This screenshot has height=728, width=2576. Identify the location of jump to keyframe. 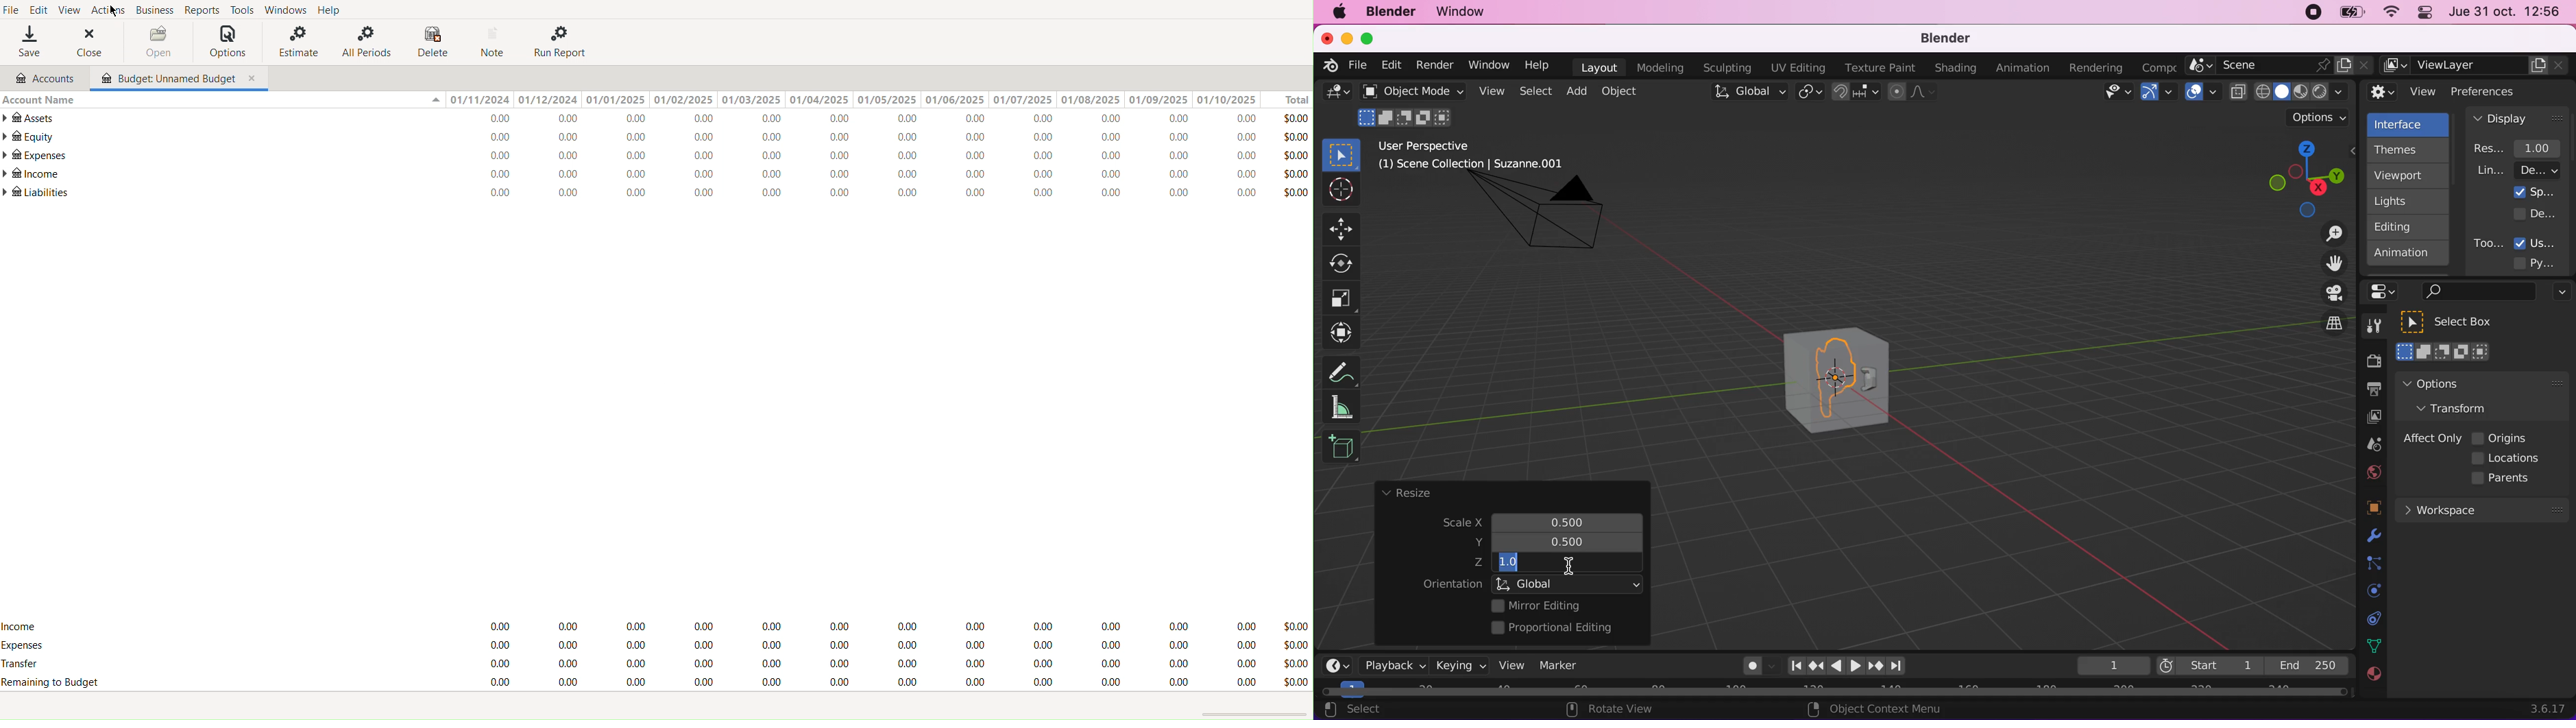
(1816, 666).